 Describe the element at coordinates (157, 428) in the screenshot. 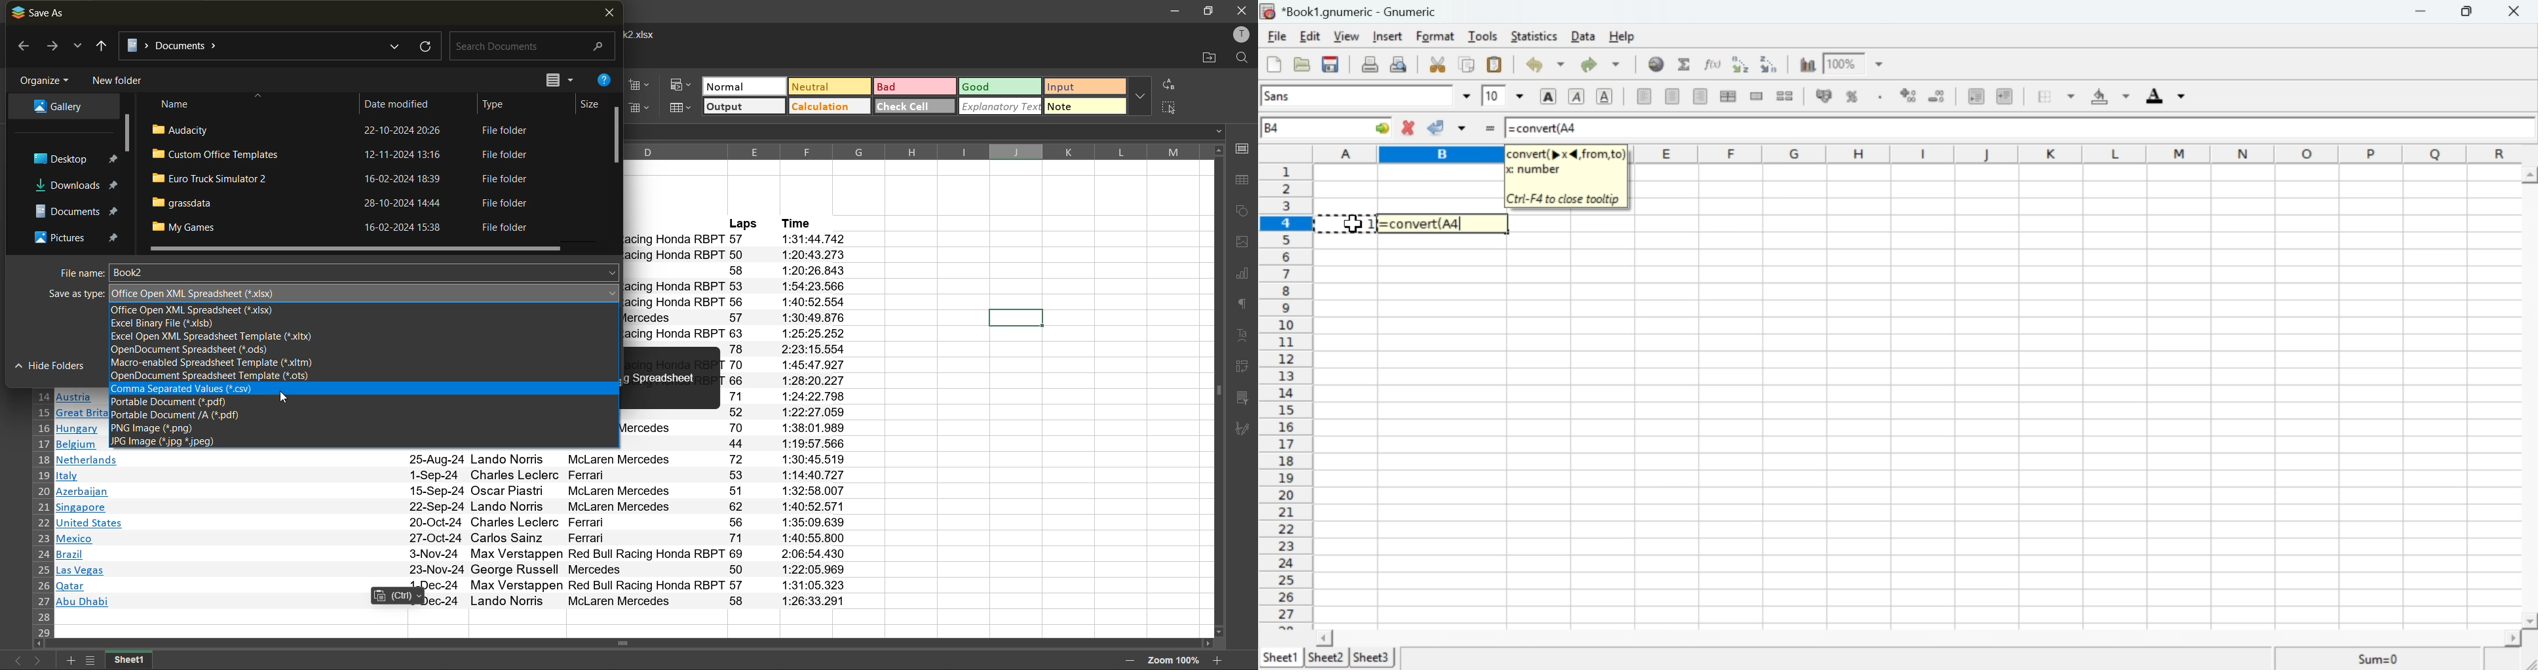

I see `png` at that location.